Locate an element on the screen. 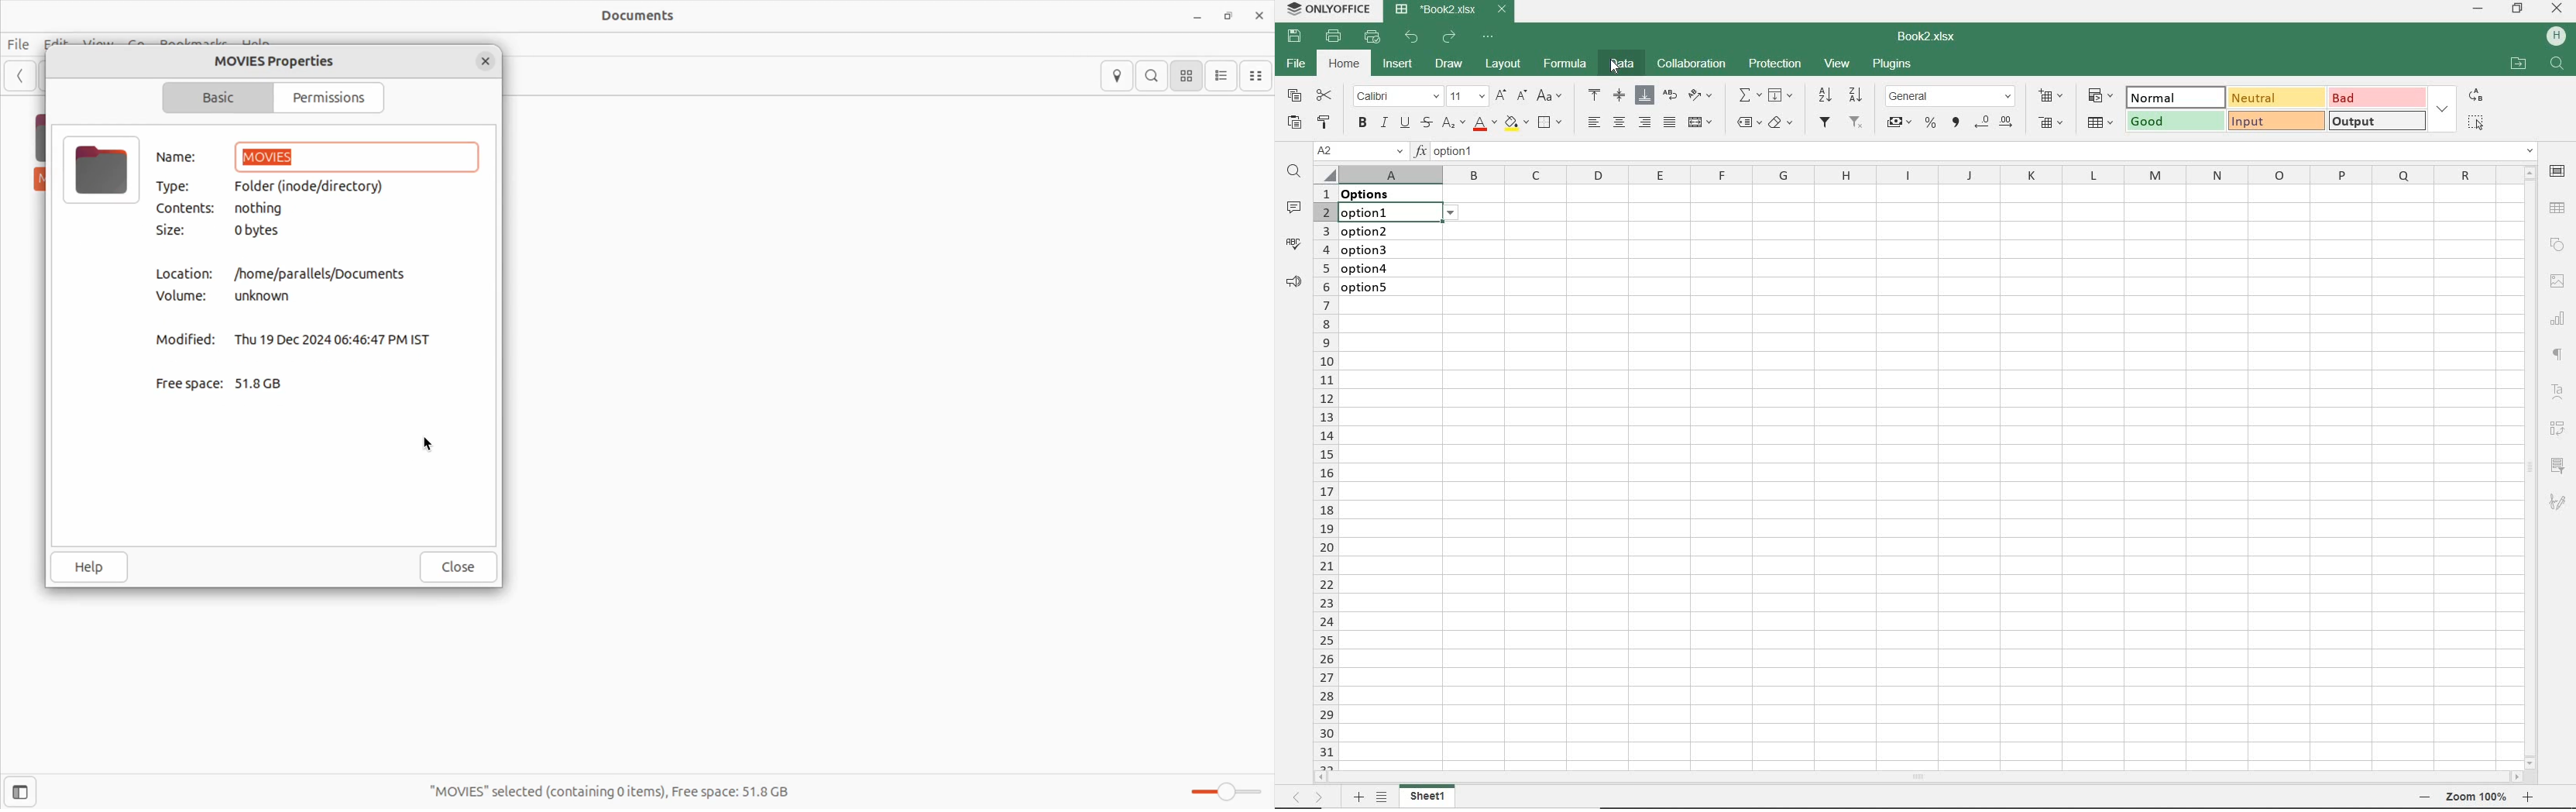  REMOVE FILTER is located at coordinates (1859, 123).